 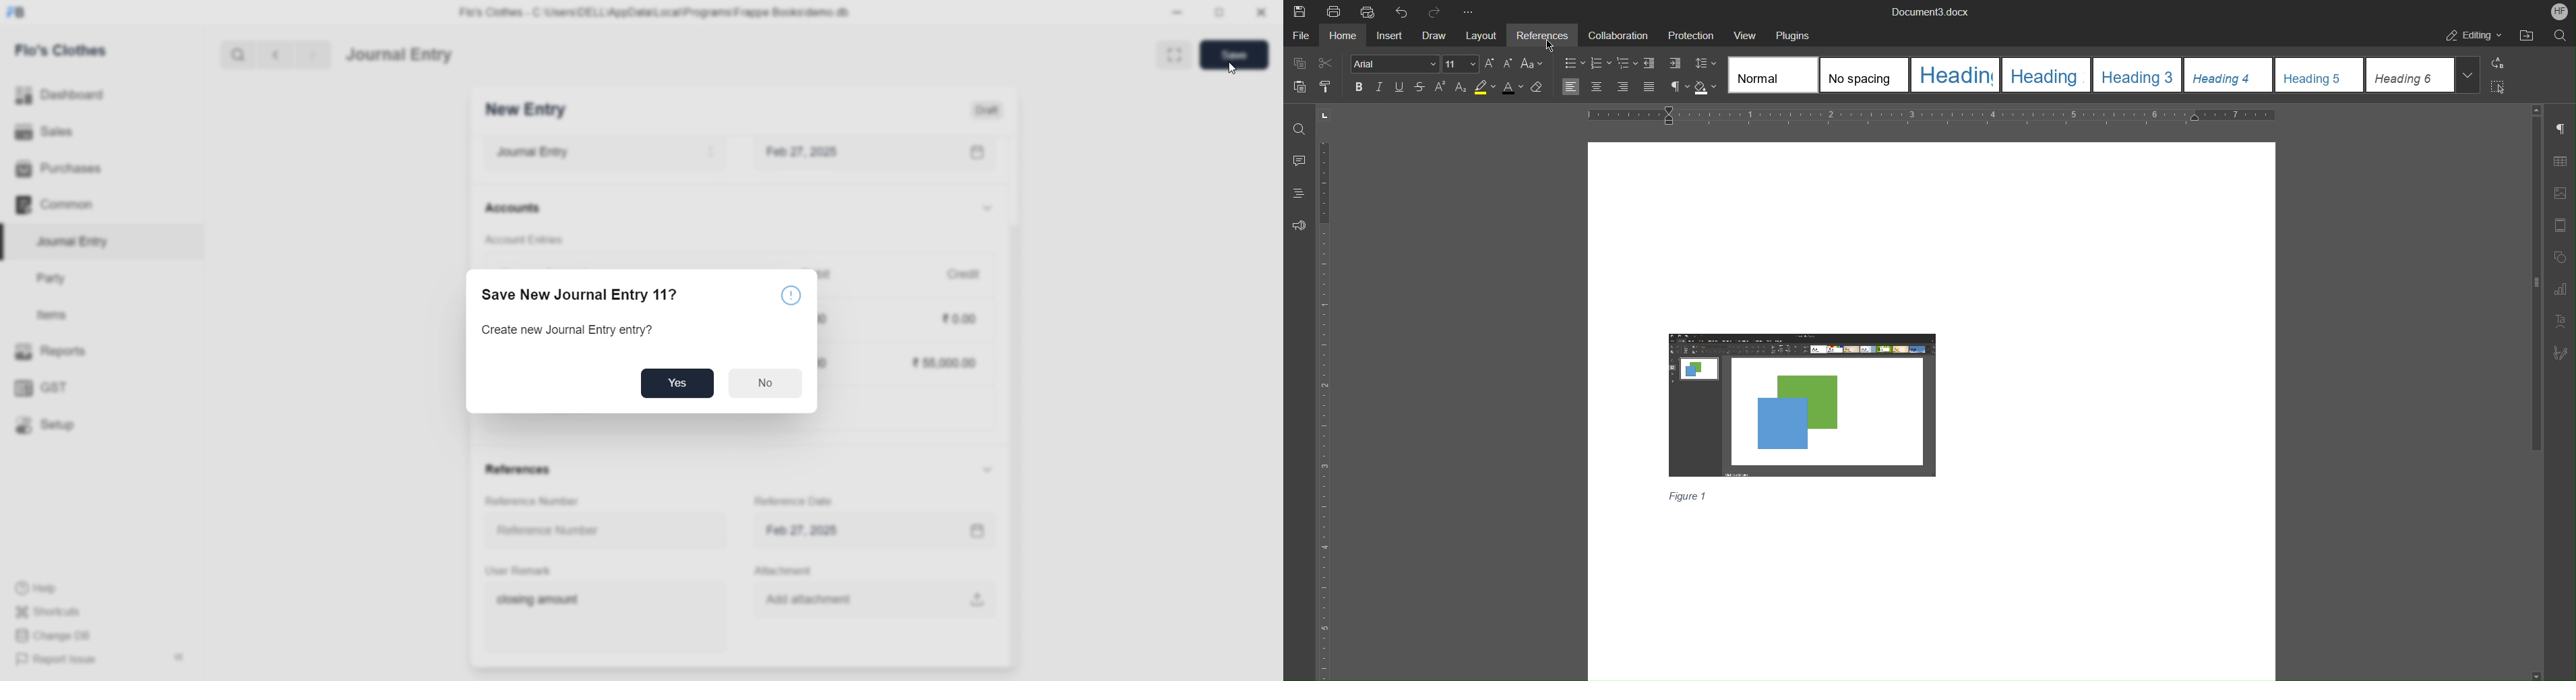 I want to click on Redo, so click(x=1436, y=10).